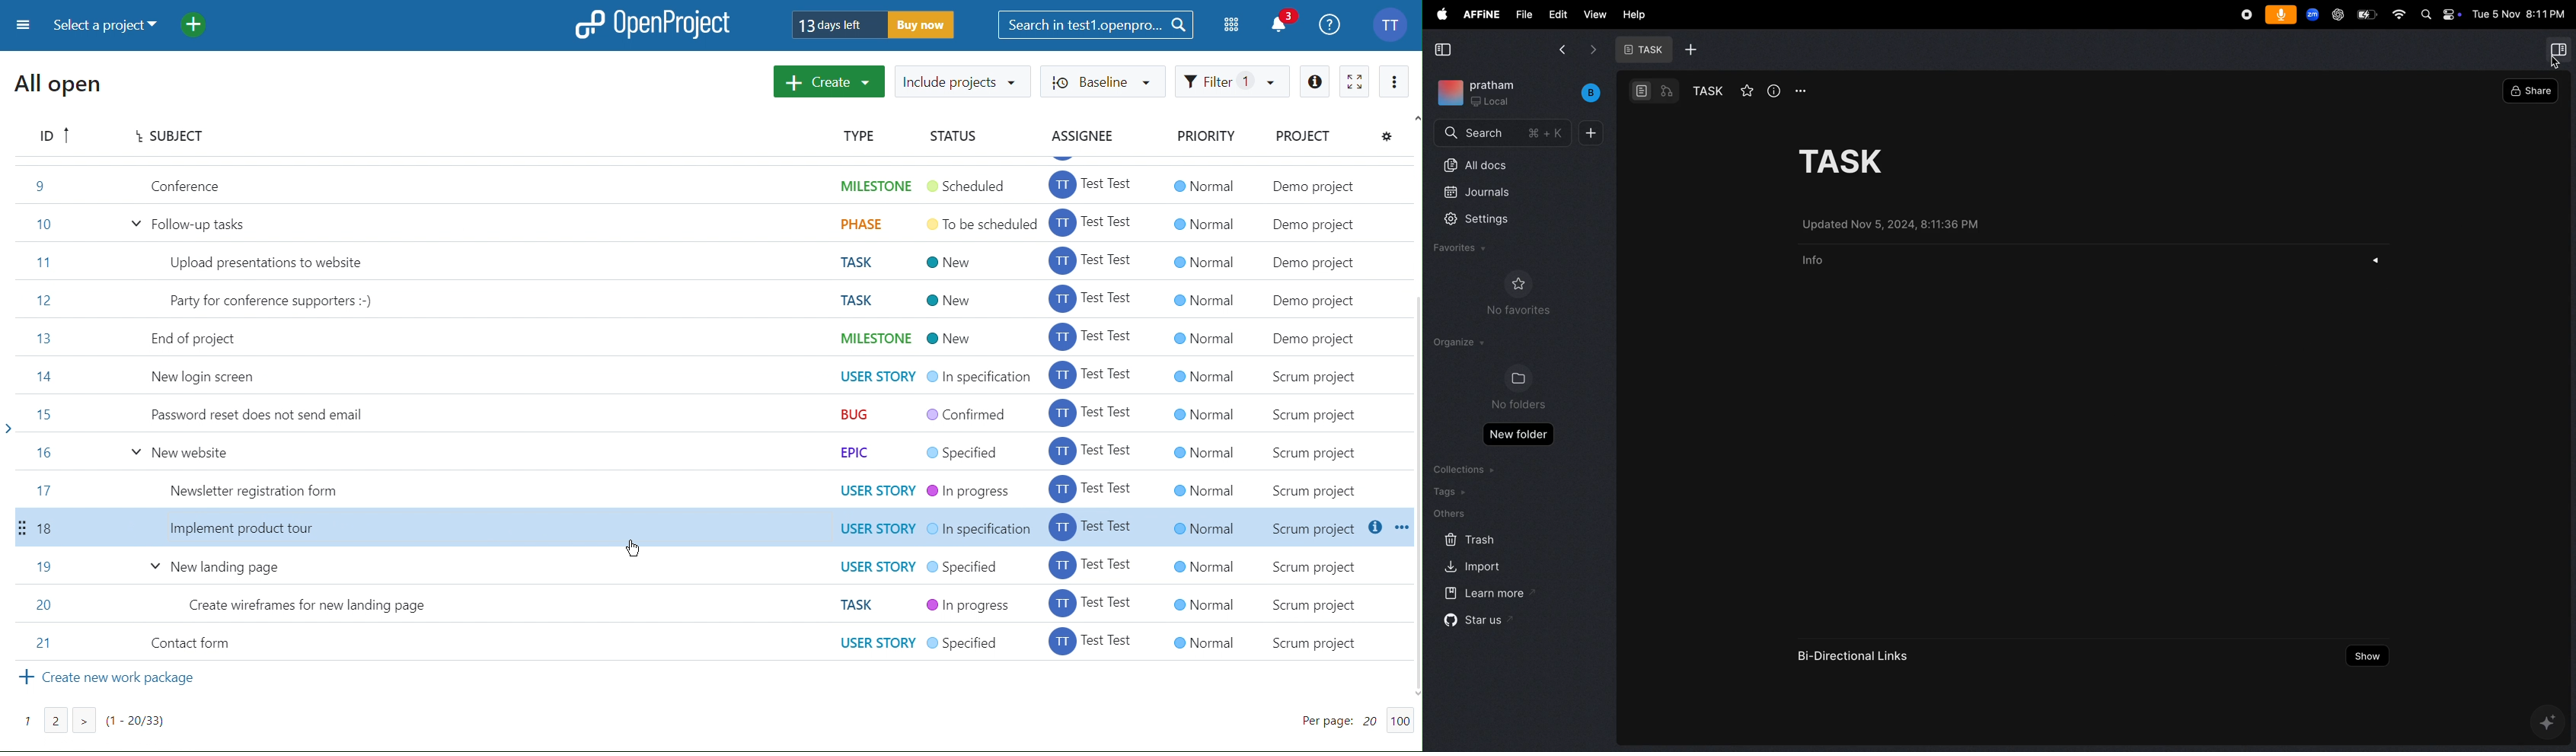  What do you see at coordinates (1453, 492) in the screenshot?
I see `tags` at bounding box center [1453, 492].